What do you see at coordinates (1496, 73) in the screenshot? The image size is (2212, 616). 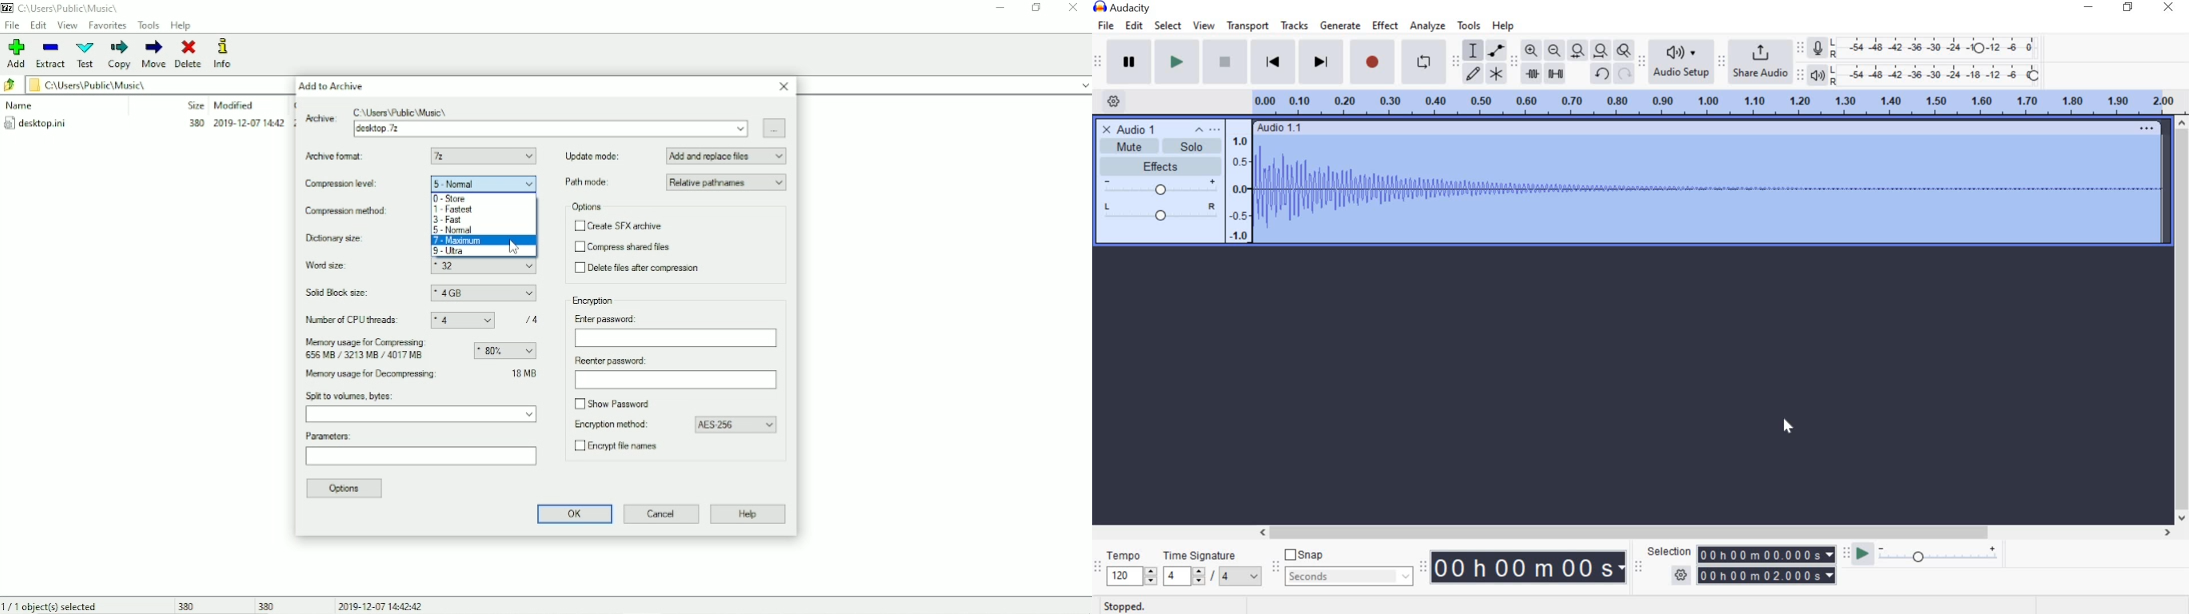 I see `Multi-Tool` at bounding box center [1496, 73].